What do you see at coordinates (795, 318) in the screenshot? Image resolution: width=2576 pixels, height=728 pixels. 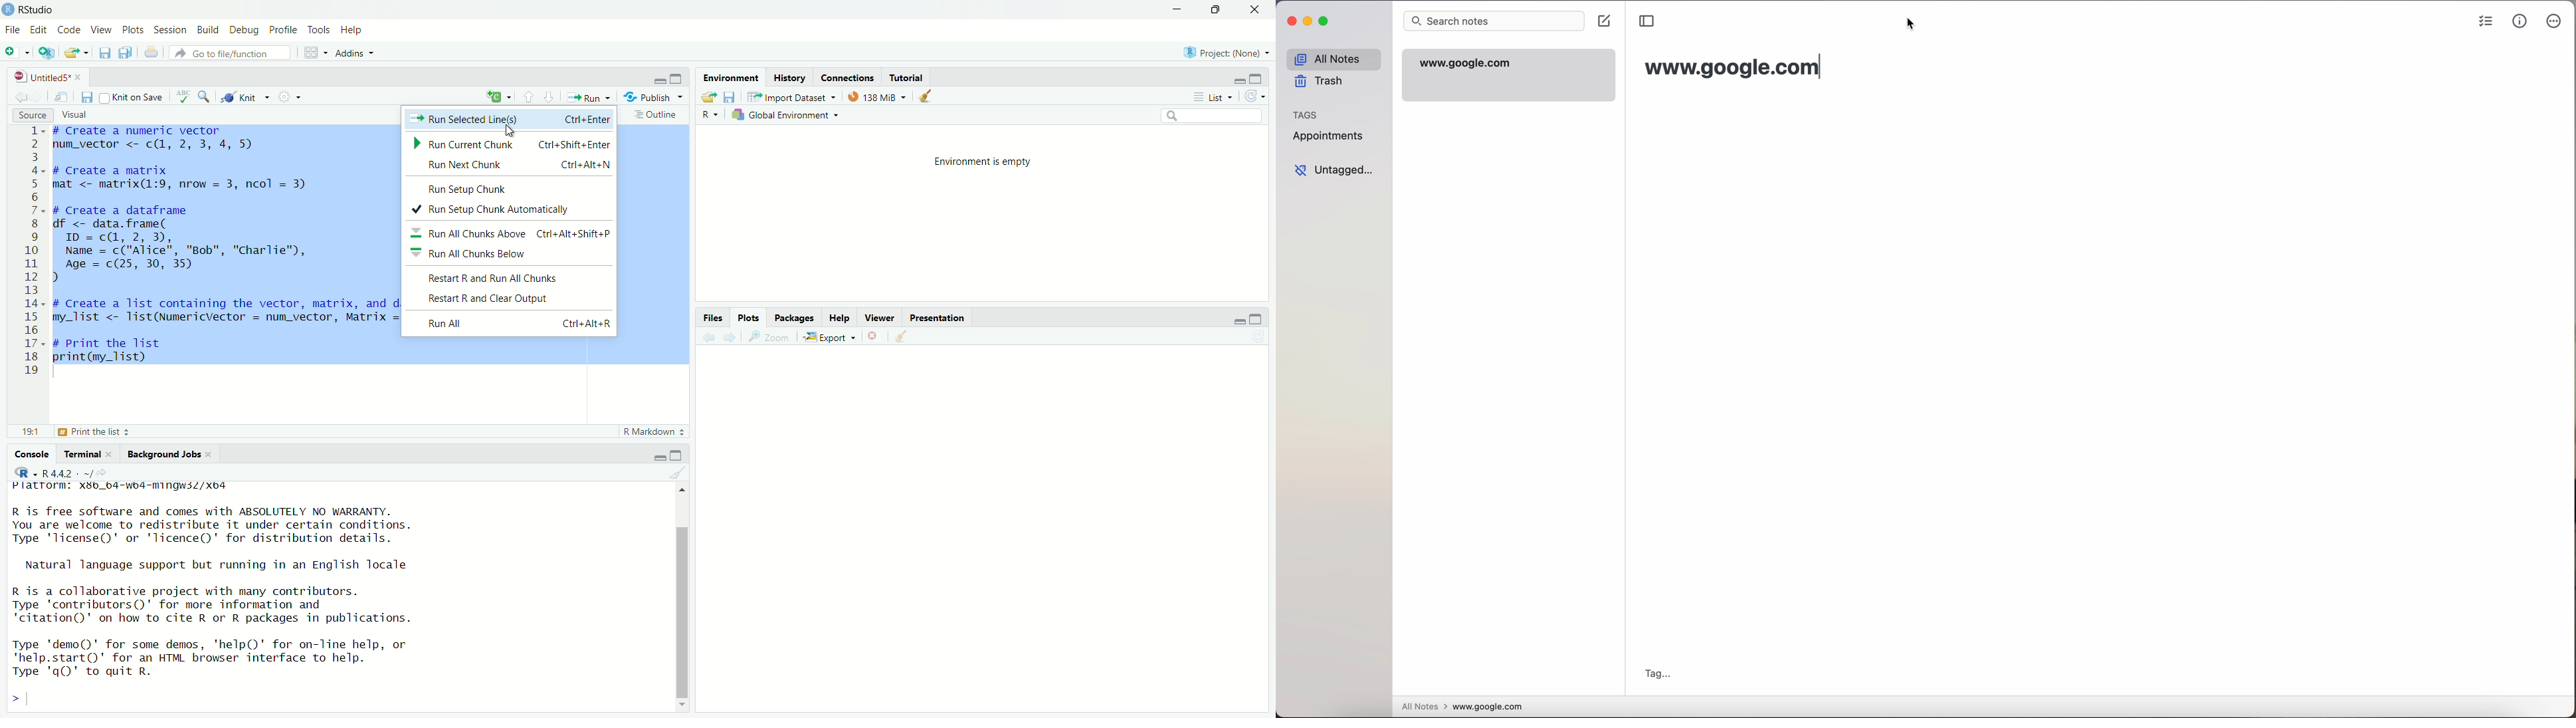 I see `Packages` at bounding box center [795, 318].